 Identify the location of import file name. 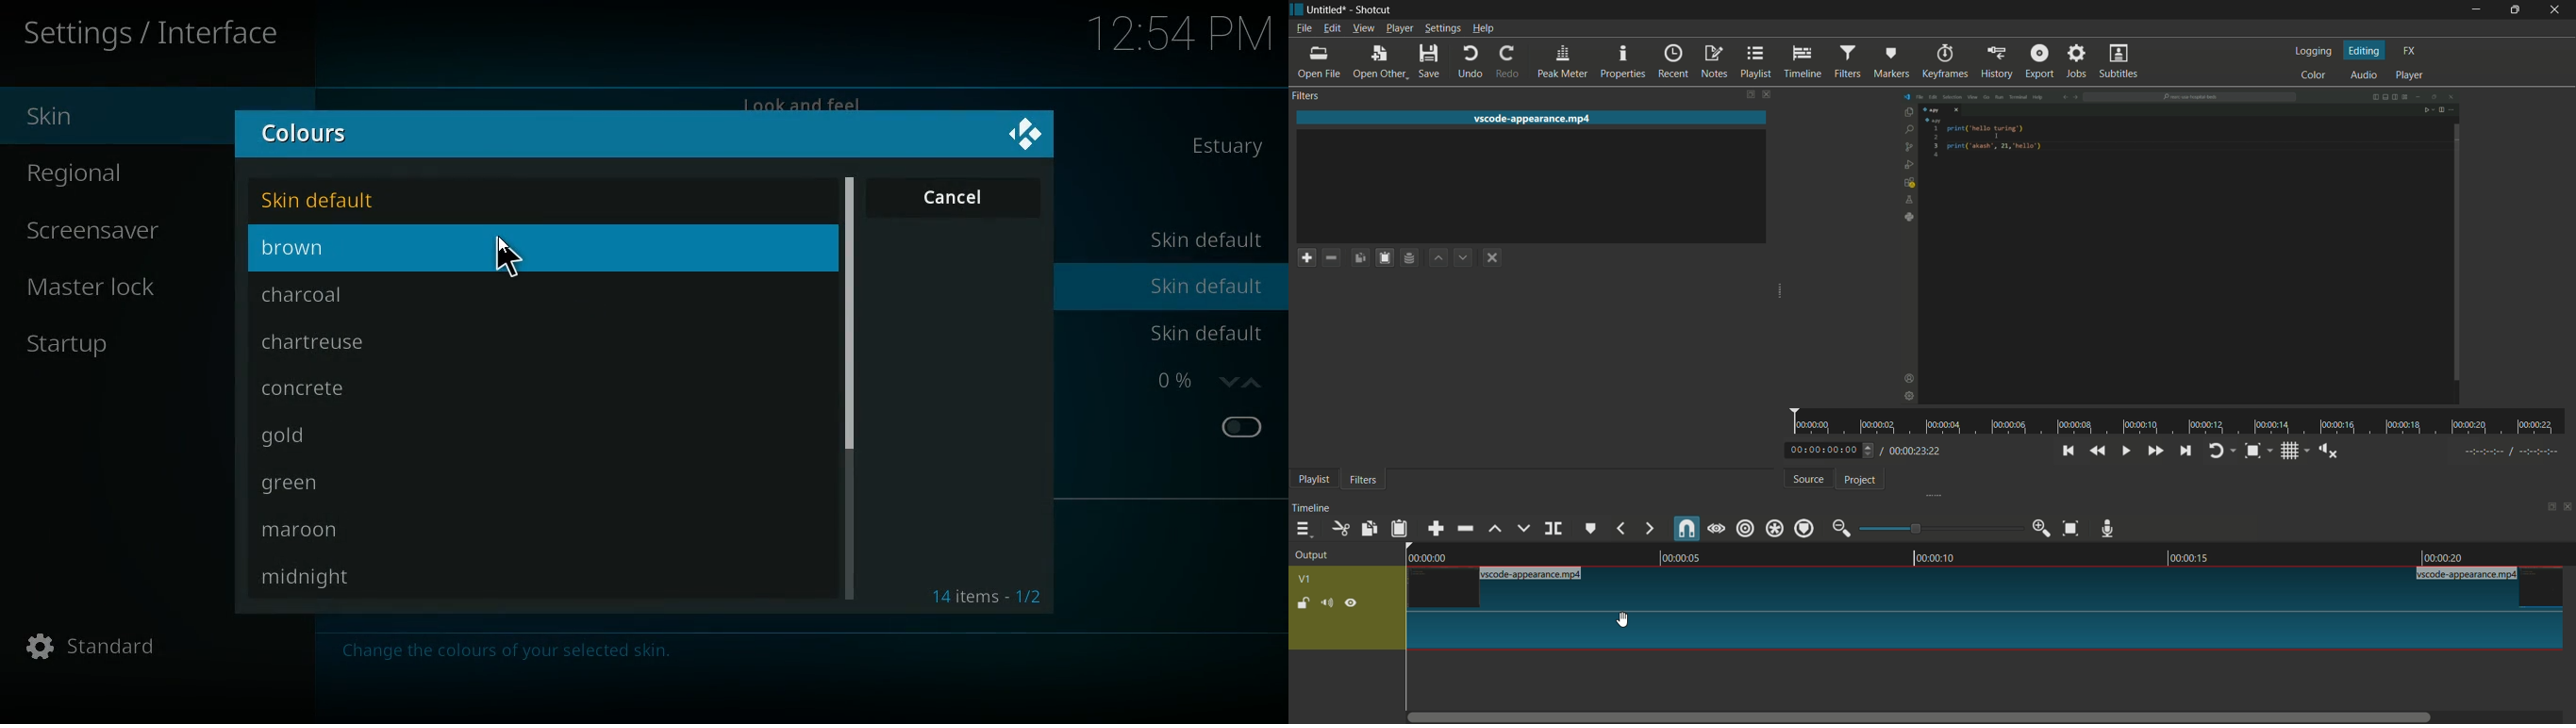
(1535, 118).